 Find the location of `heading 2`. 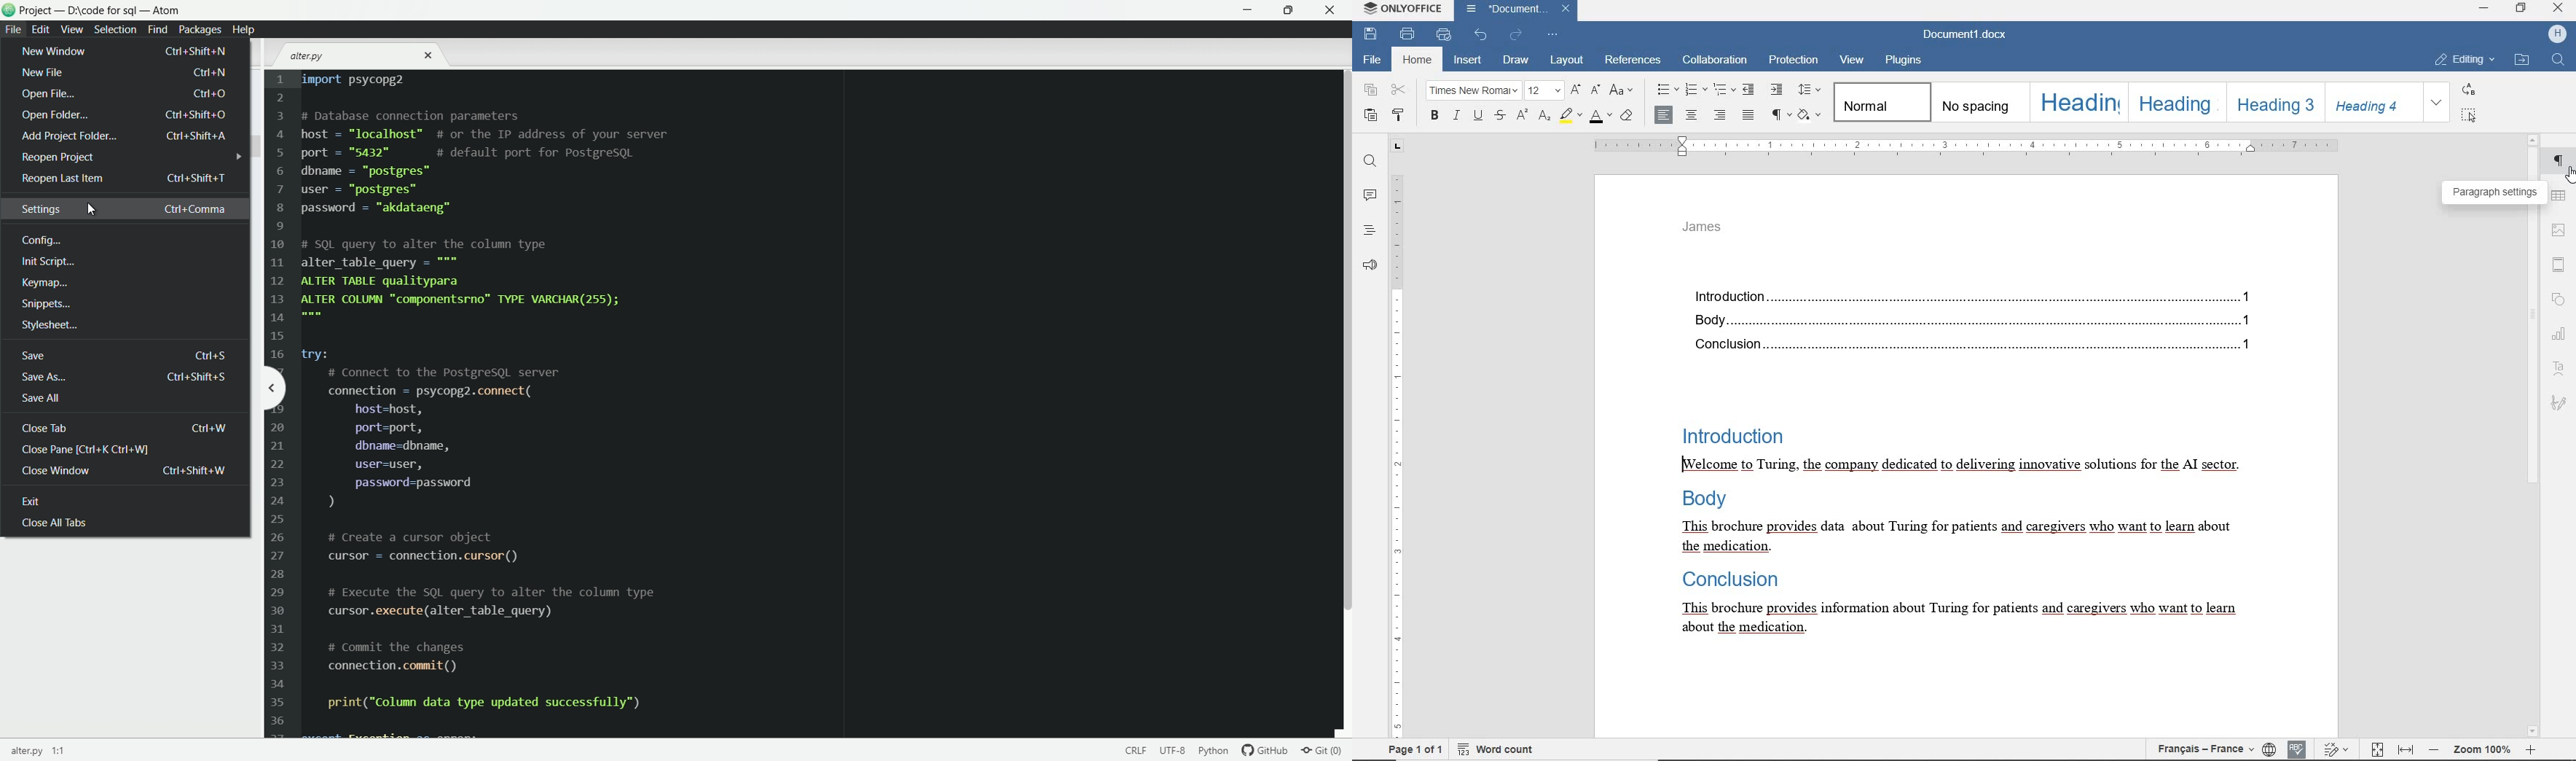

heading 2 is located at coordinates (2174, 101).